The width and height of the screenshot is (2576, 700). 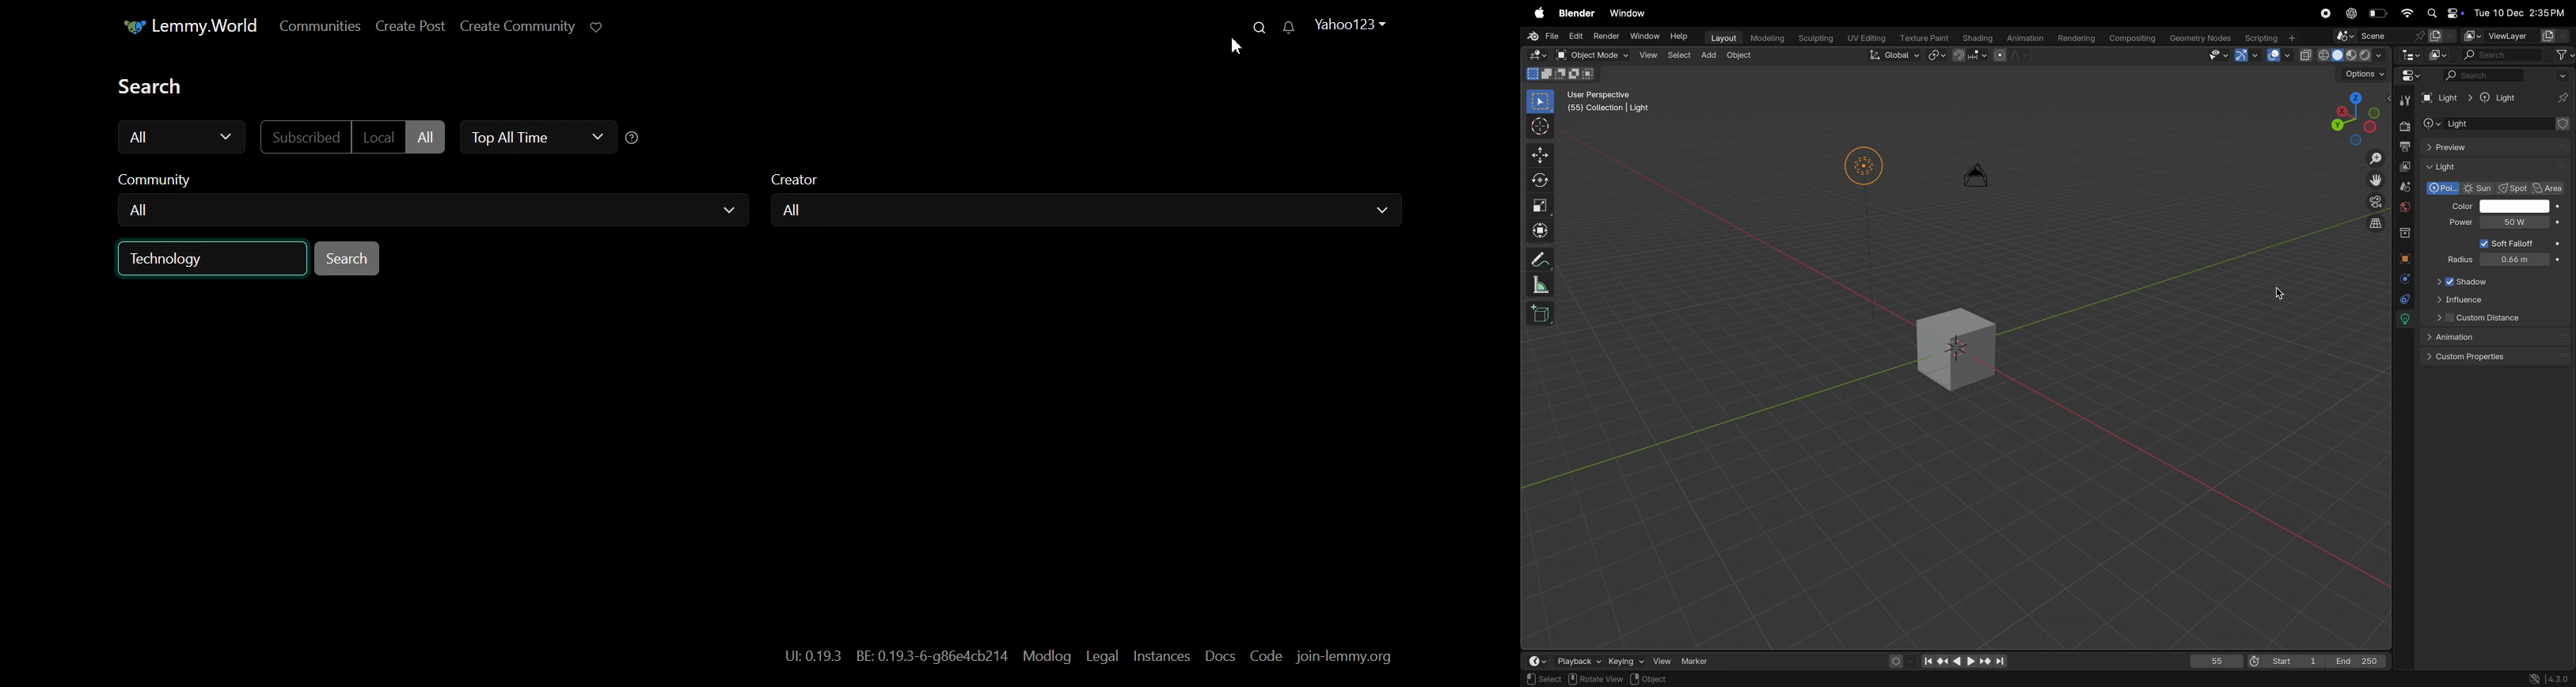 What do you see at coordinates (1864, 37) in the screenshot?
I see `Uv editing` at bounding box center [1864, 37].